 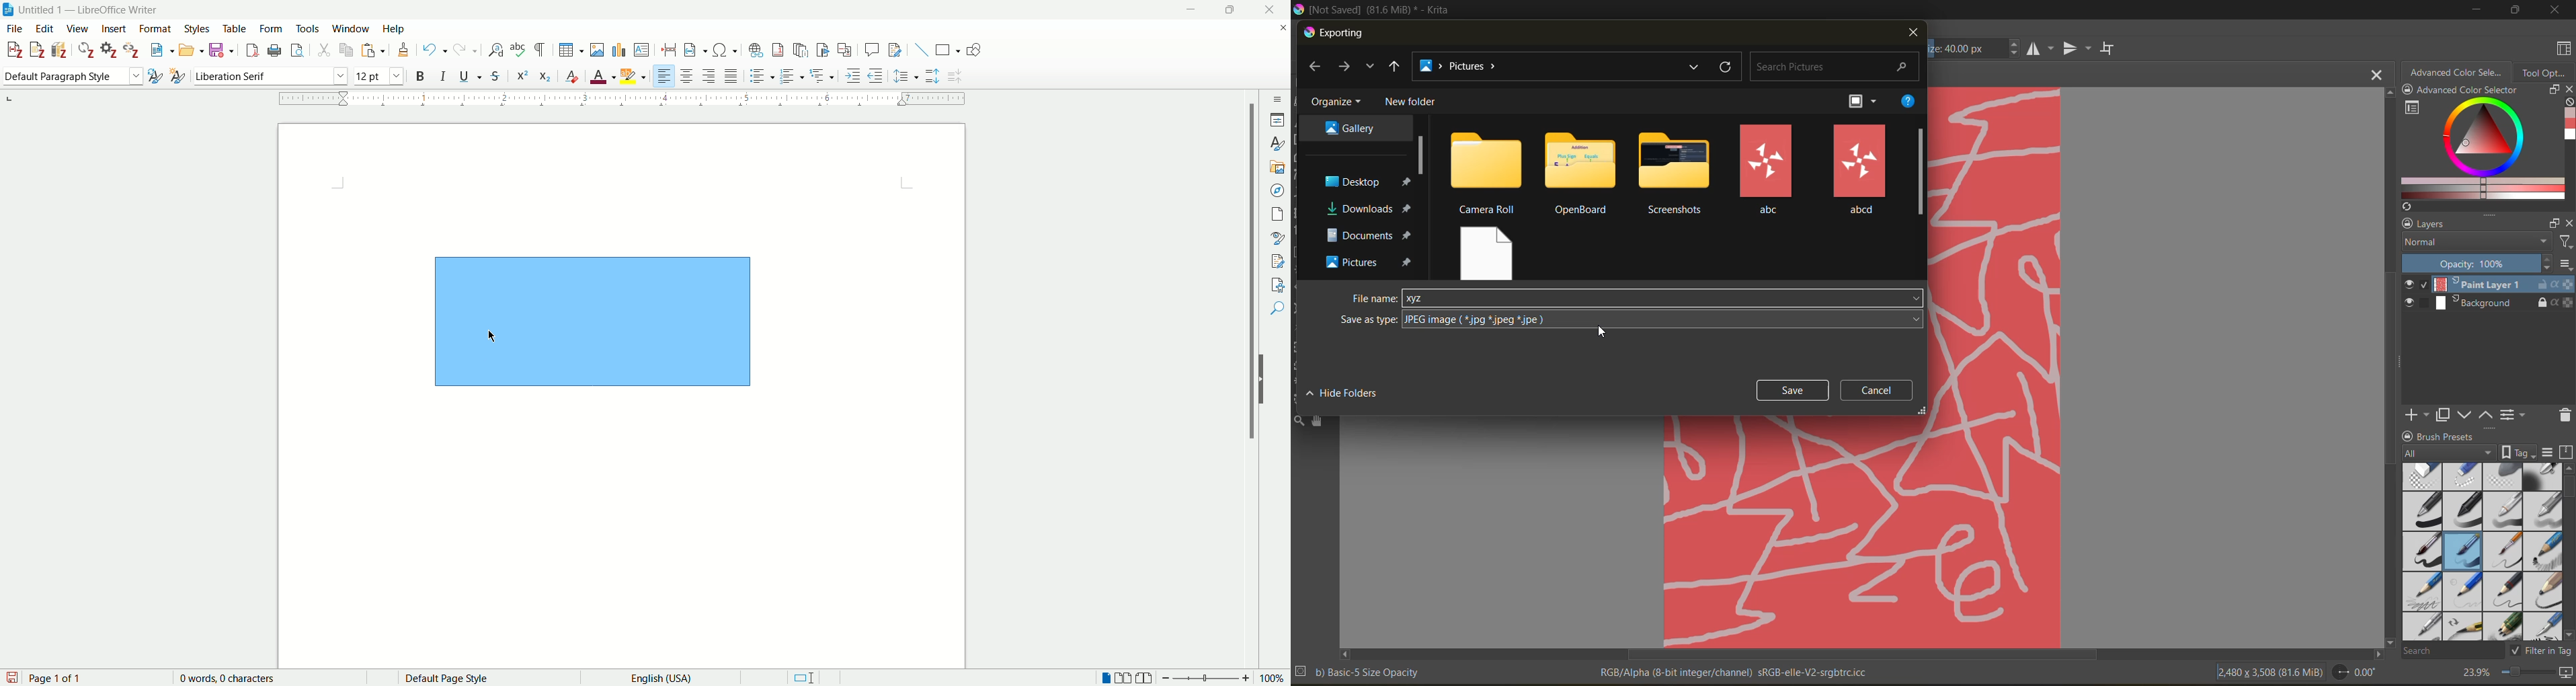 I want to click on decrease paragraph spacing, so click(x=955, y=76).